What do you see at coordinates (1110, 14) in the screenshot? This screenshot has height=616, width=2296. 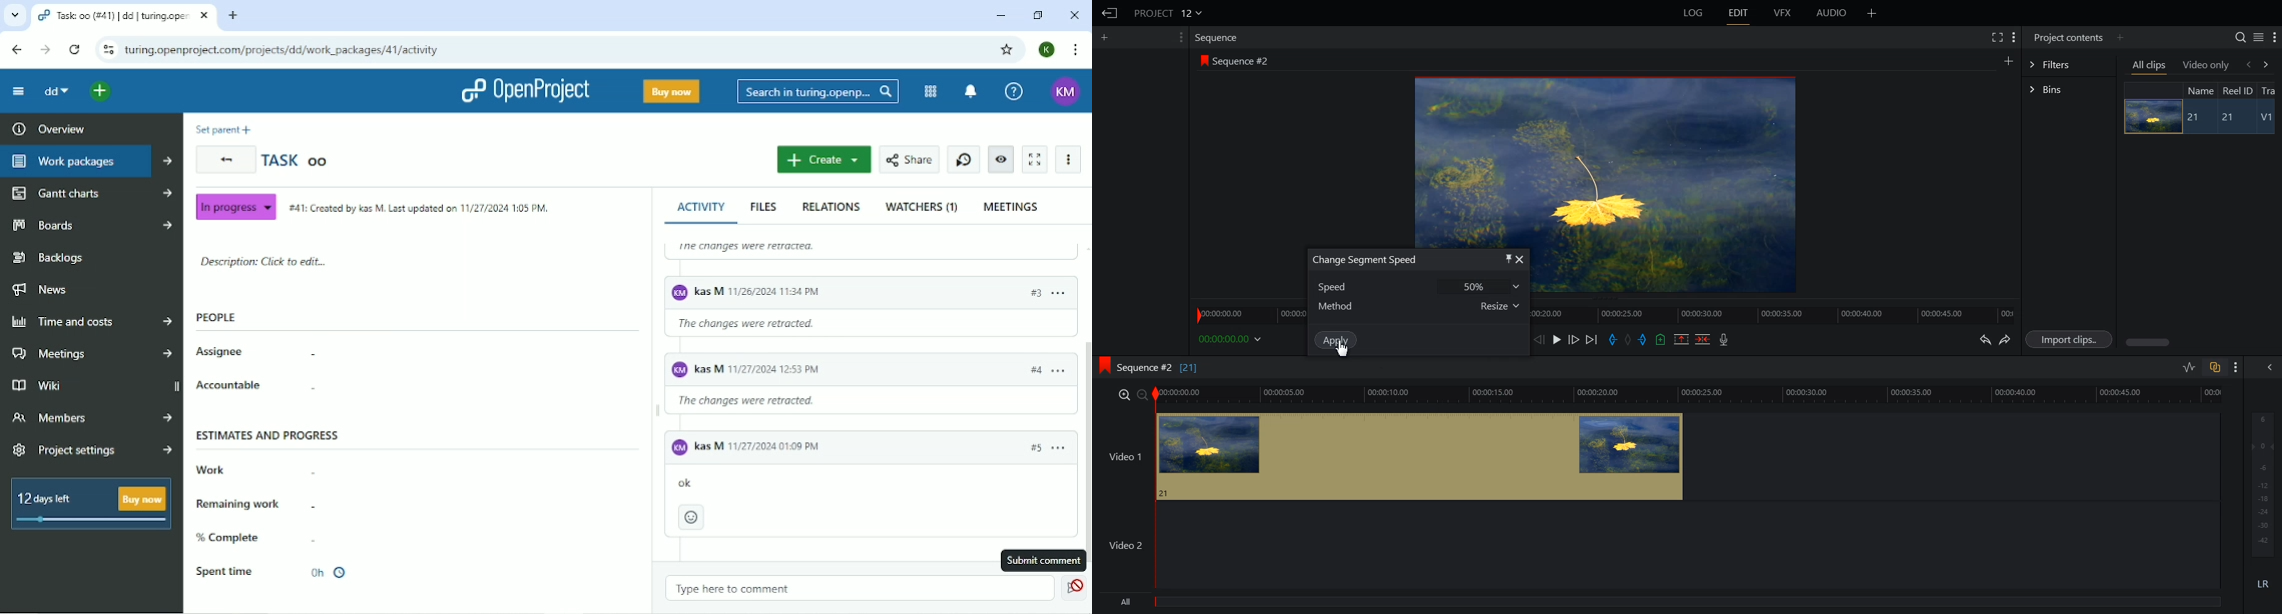 I see `Go Back` at bounding box center [1110, 14].